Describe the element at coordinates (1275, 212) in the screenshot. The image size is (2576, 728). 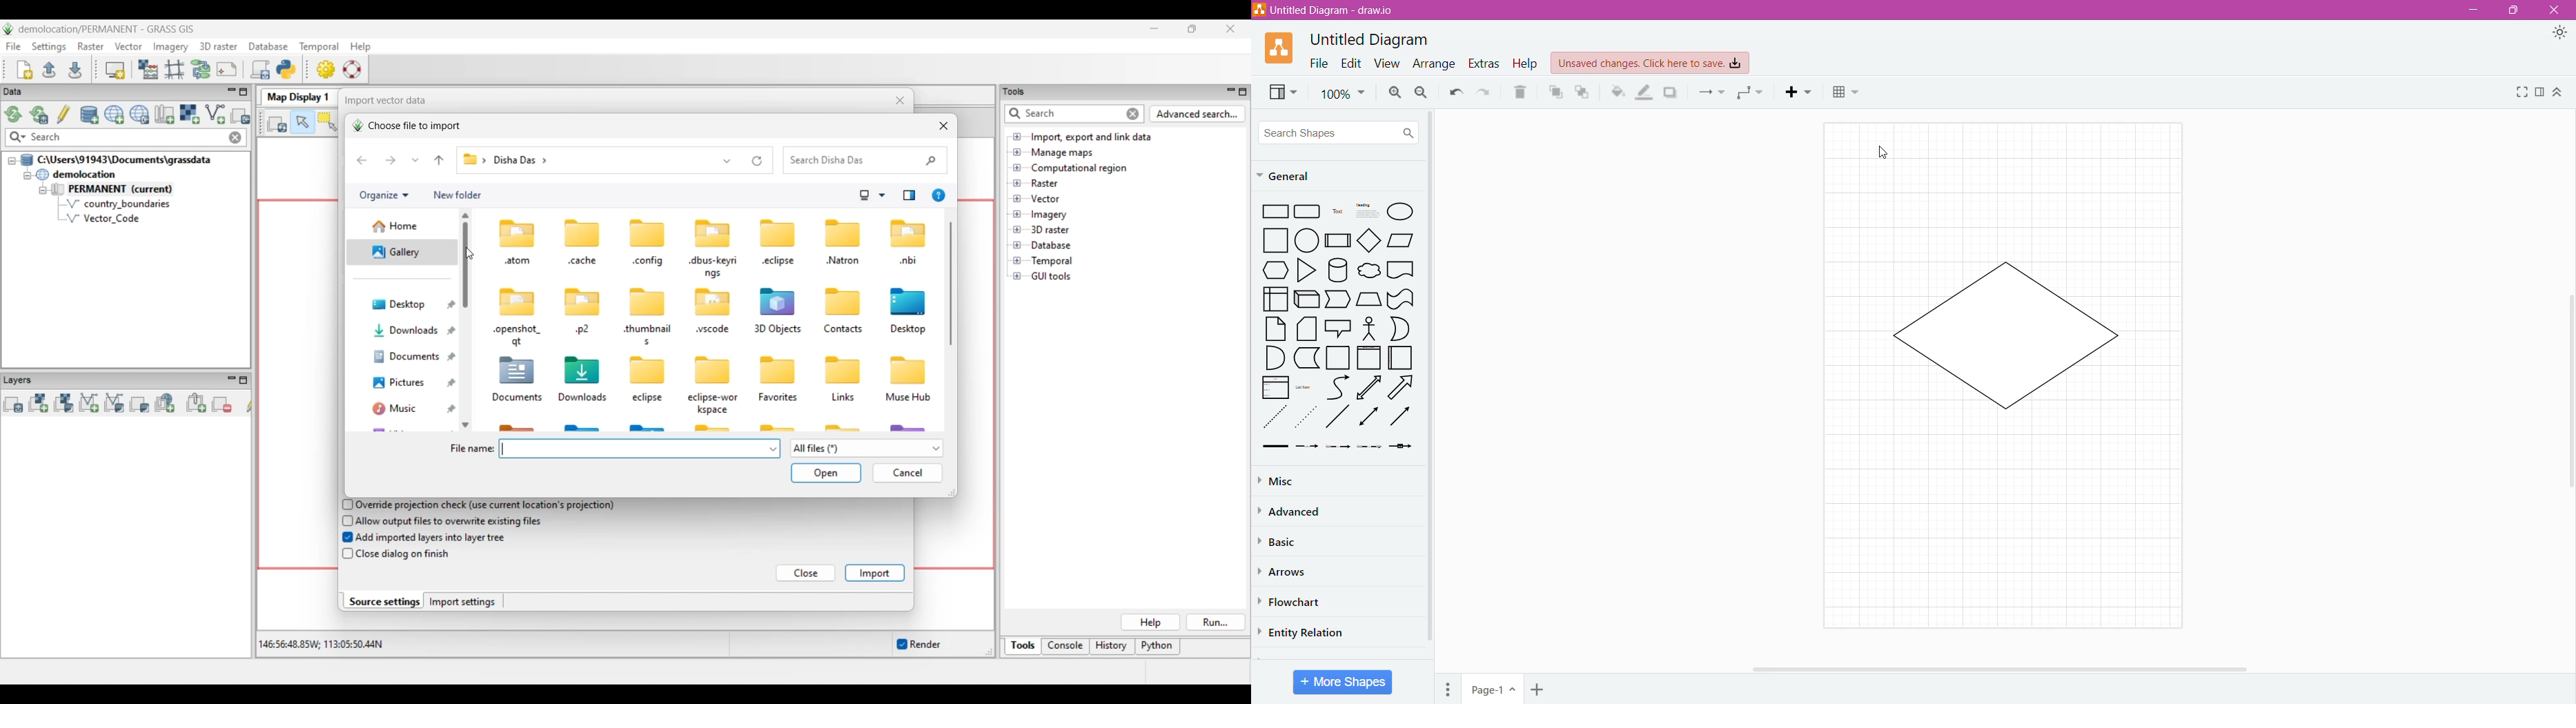
I see `Rectangle` at that location.